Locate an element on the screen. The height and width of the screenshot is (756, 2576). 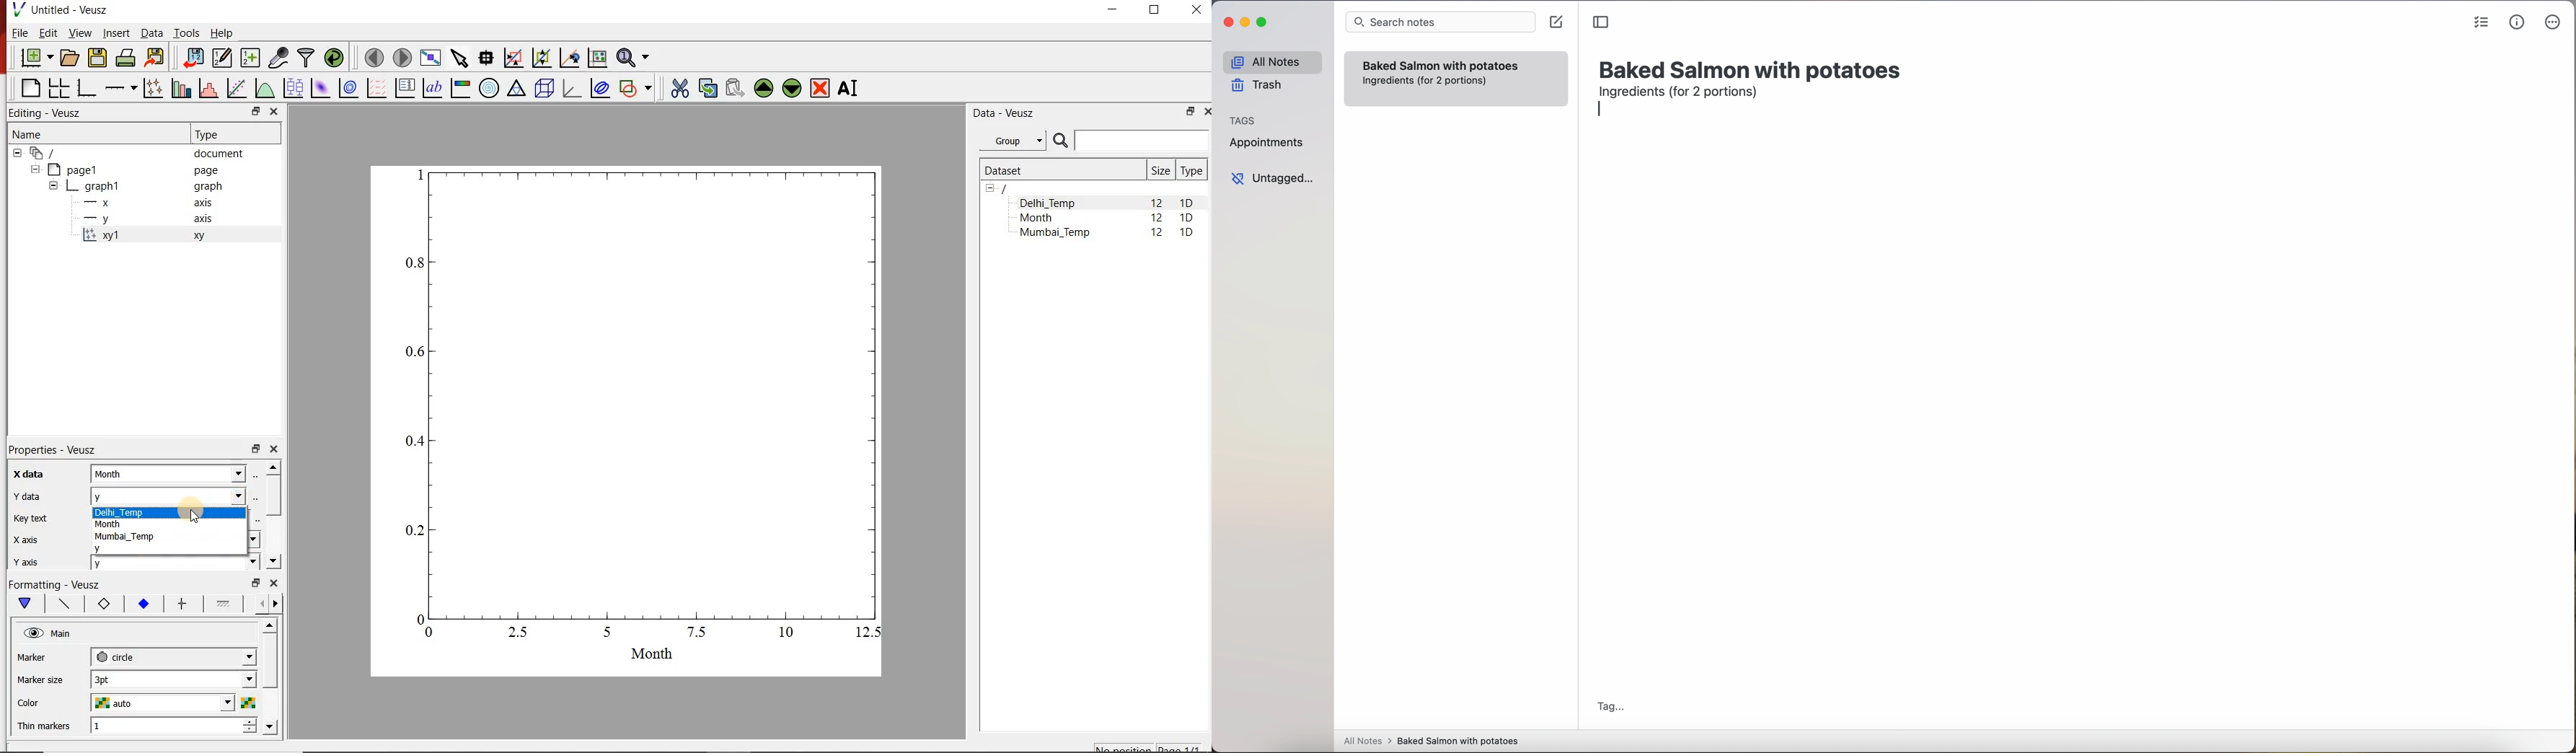
Editing - Veusz is located at coordinates (53, 112).